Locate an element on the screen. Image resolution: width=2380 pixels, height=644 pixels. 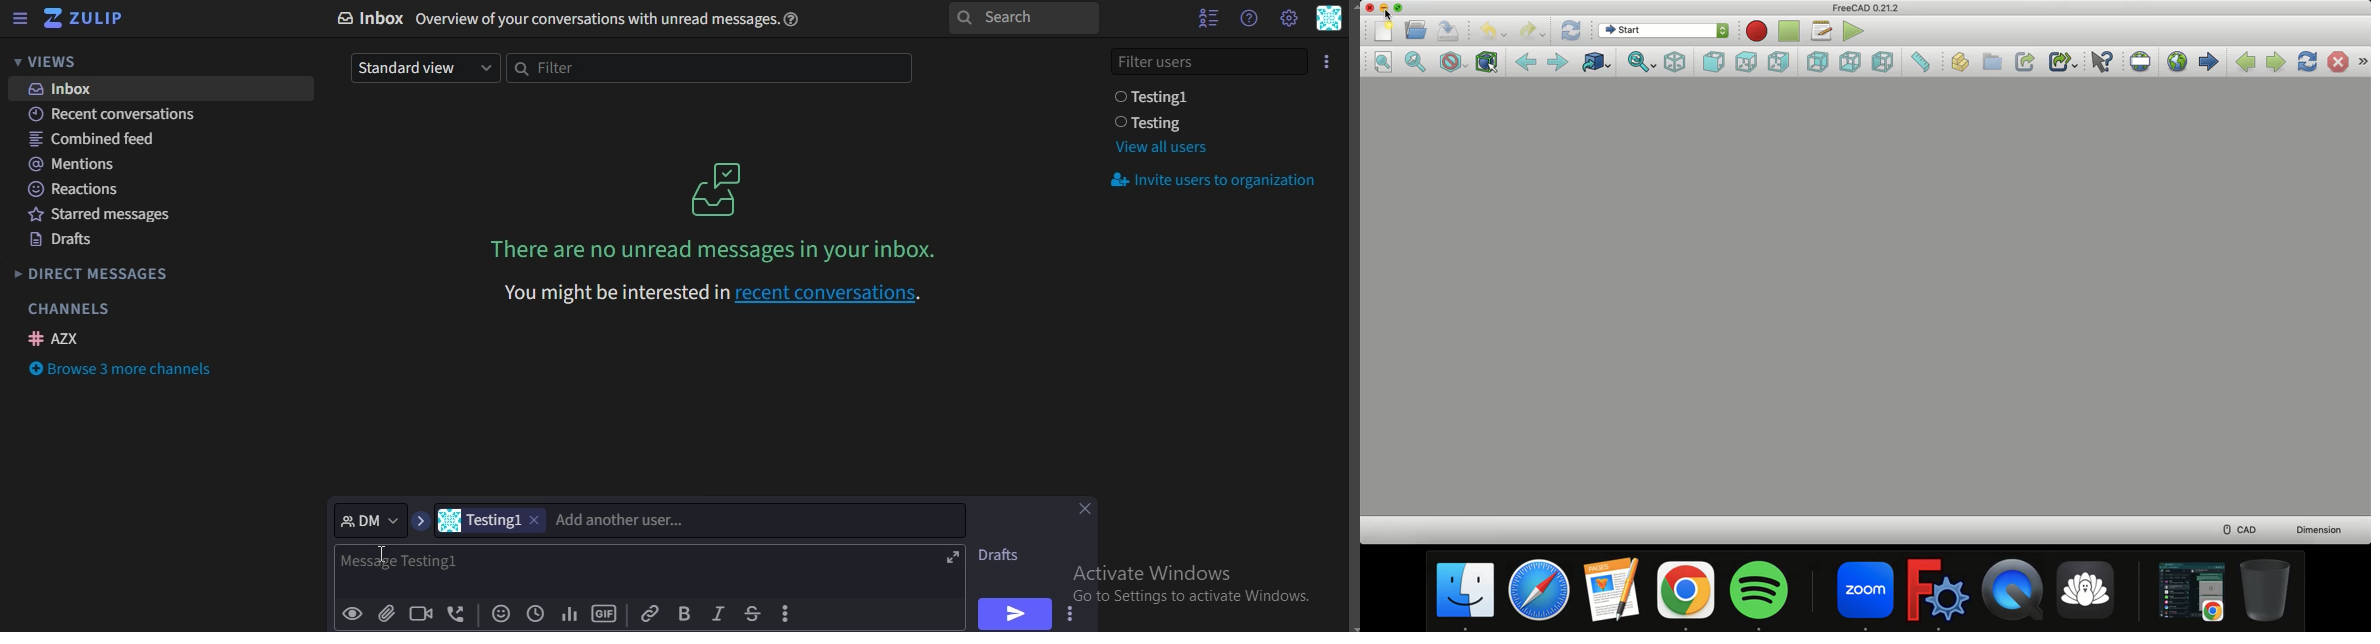
testing1 is located at coordinates (494, 520).